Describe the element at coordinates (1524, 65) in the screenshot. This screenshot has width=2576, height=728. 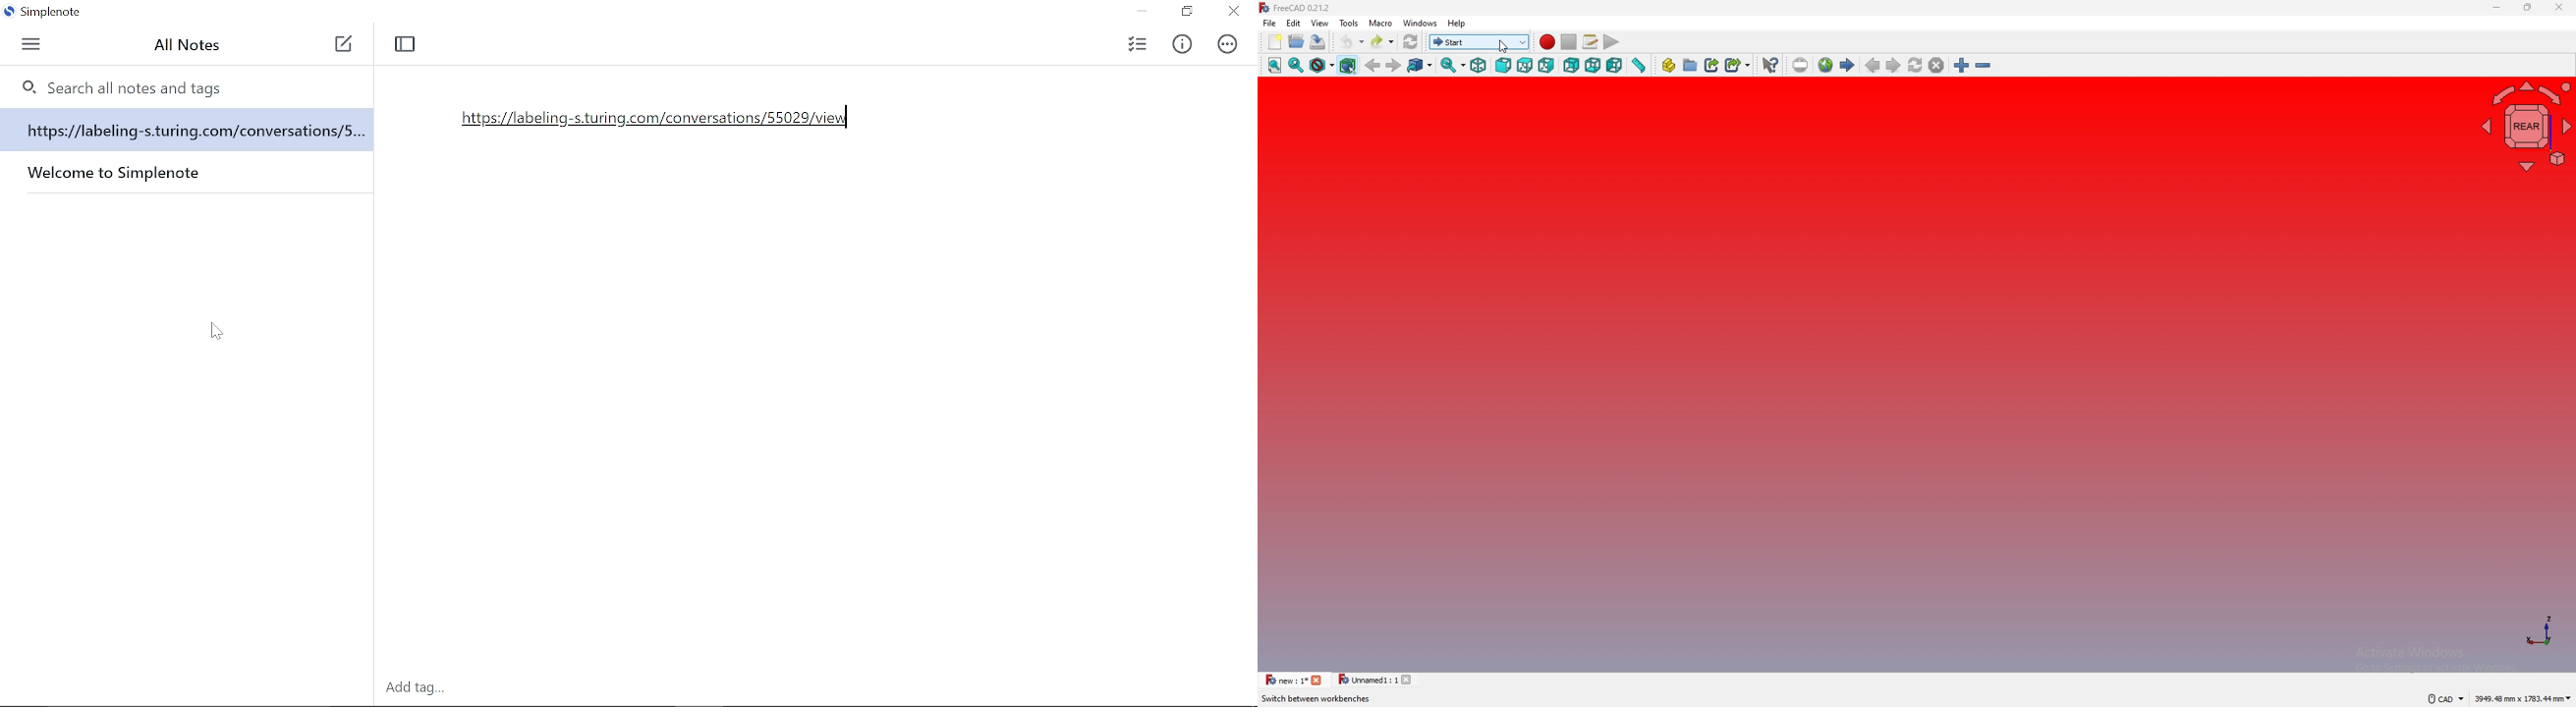
I see `top` at that location.